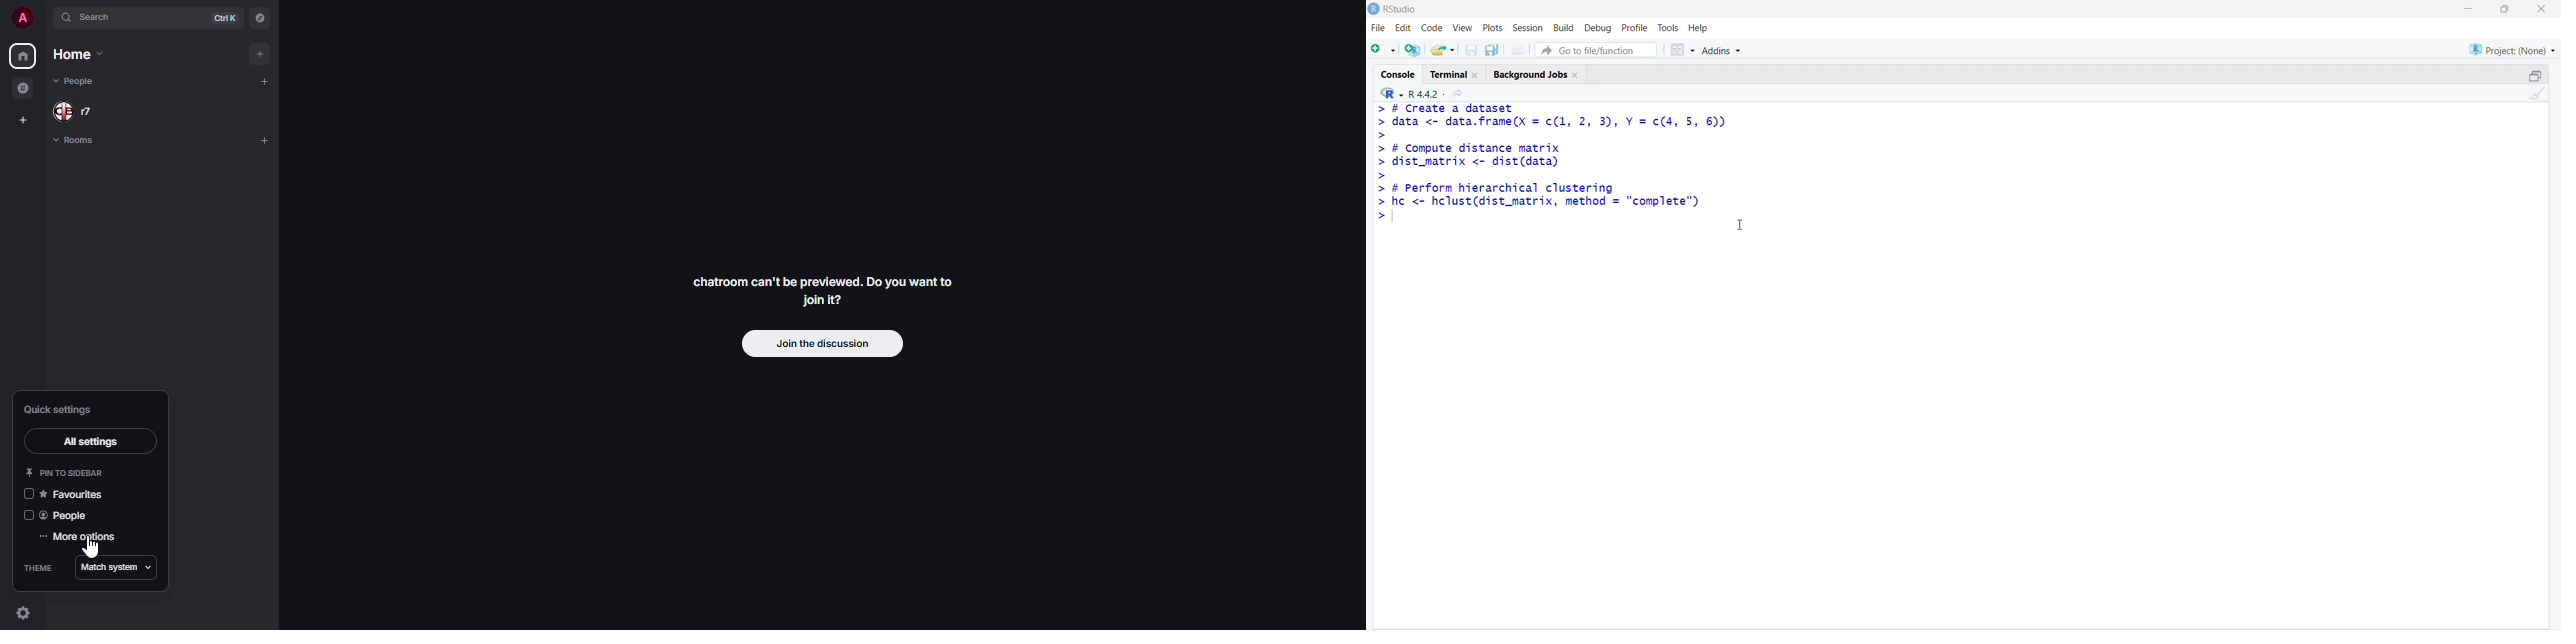  I want to click on Minimize, so click(2470, 11).